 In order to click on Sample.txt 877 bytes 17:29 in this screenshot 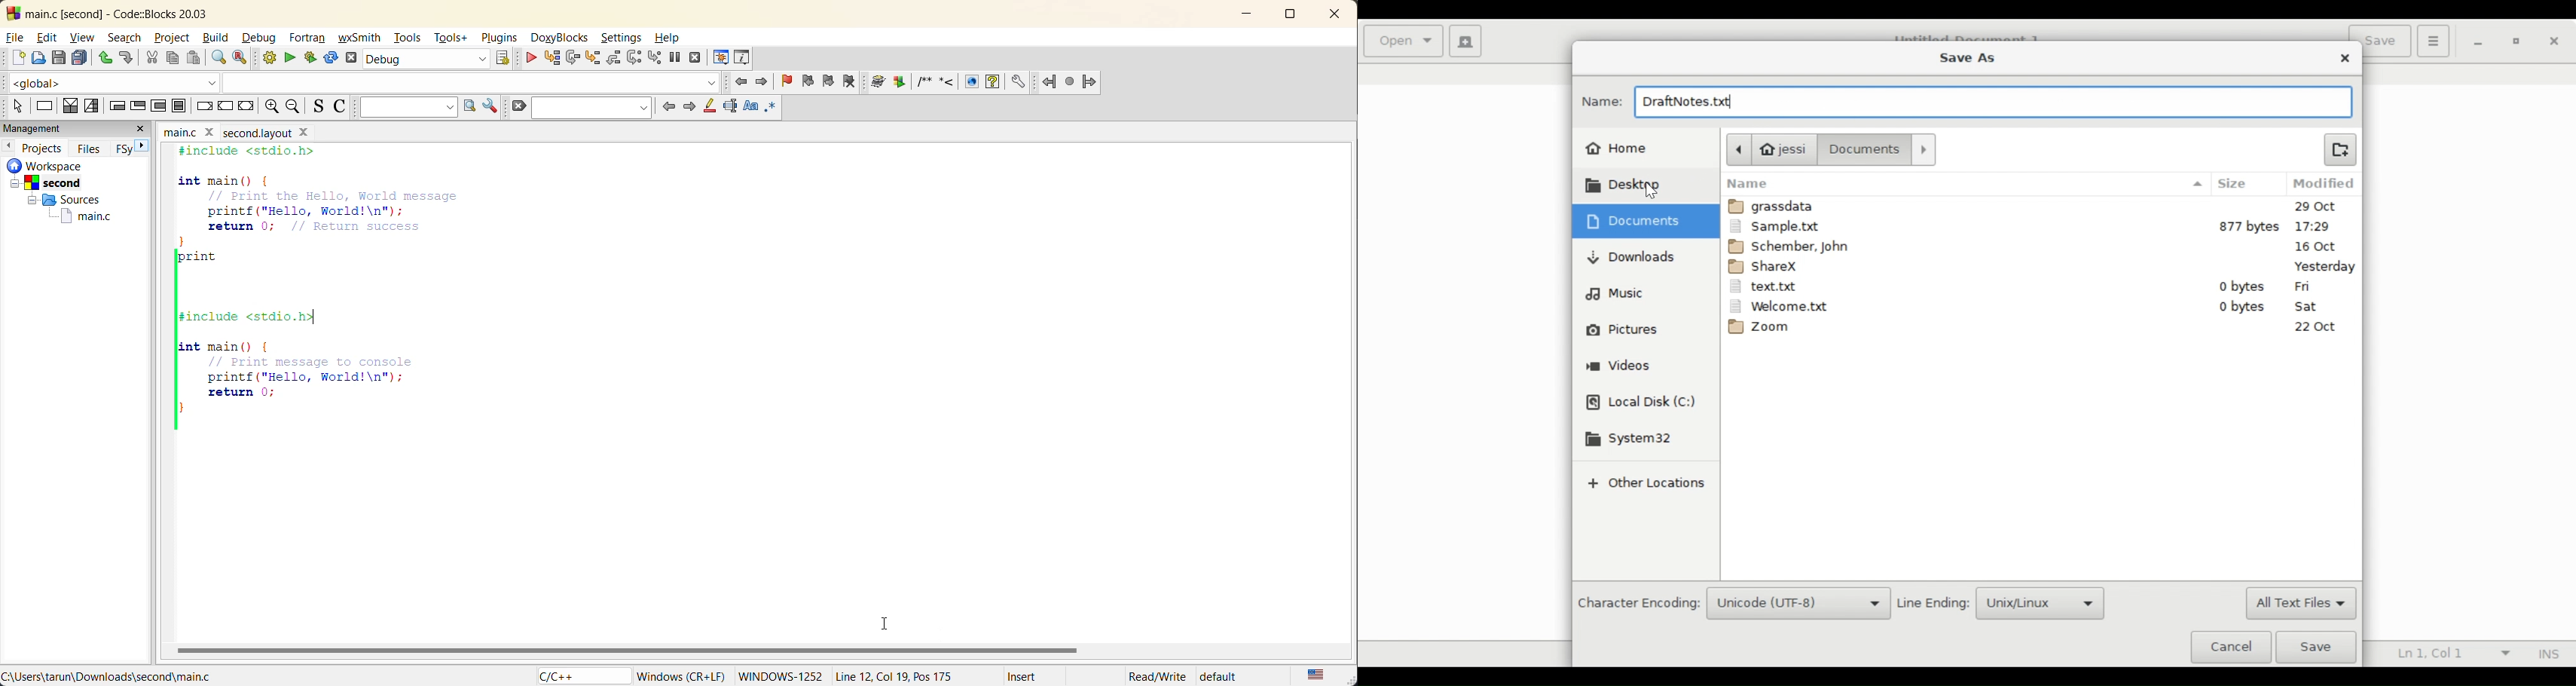, I will do `click(2041, 226)`.